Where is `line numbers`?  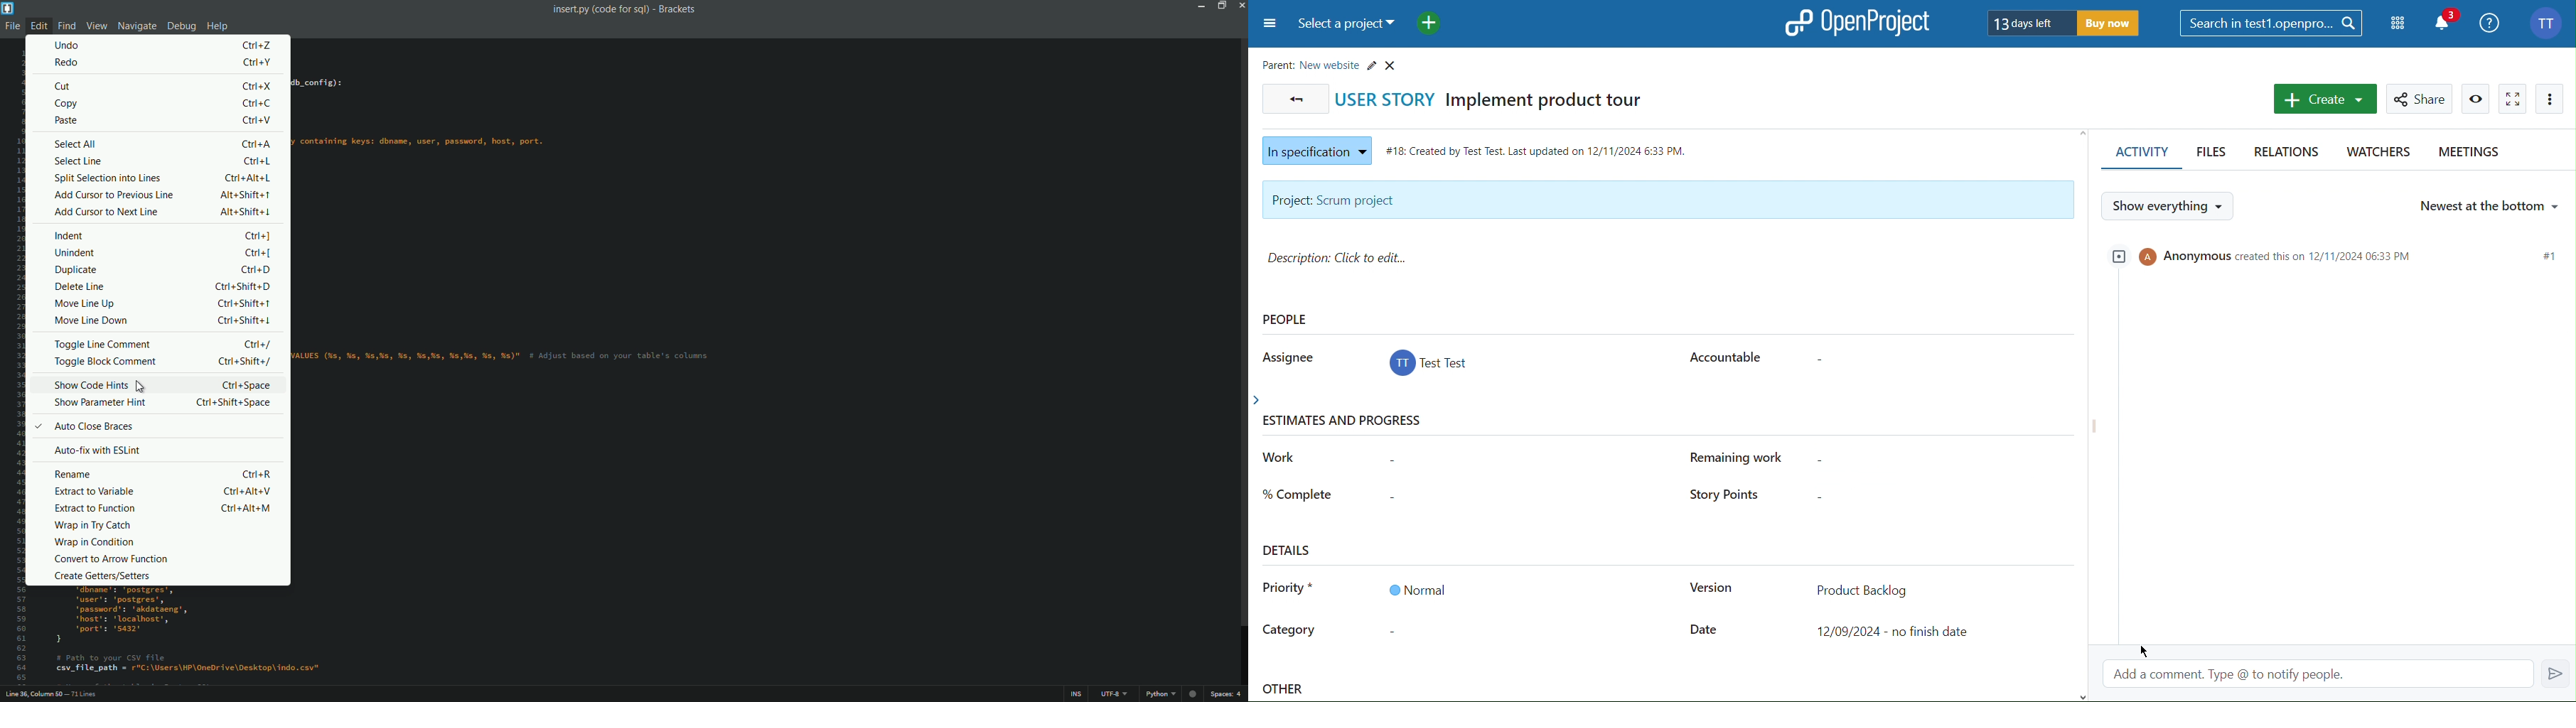
line numbers is located at coordinates (16, 365).